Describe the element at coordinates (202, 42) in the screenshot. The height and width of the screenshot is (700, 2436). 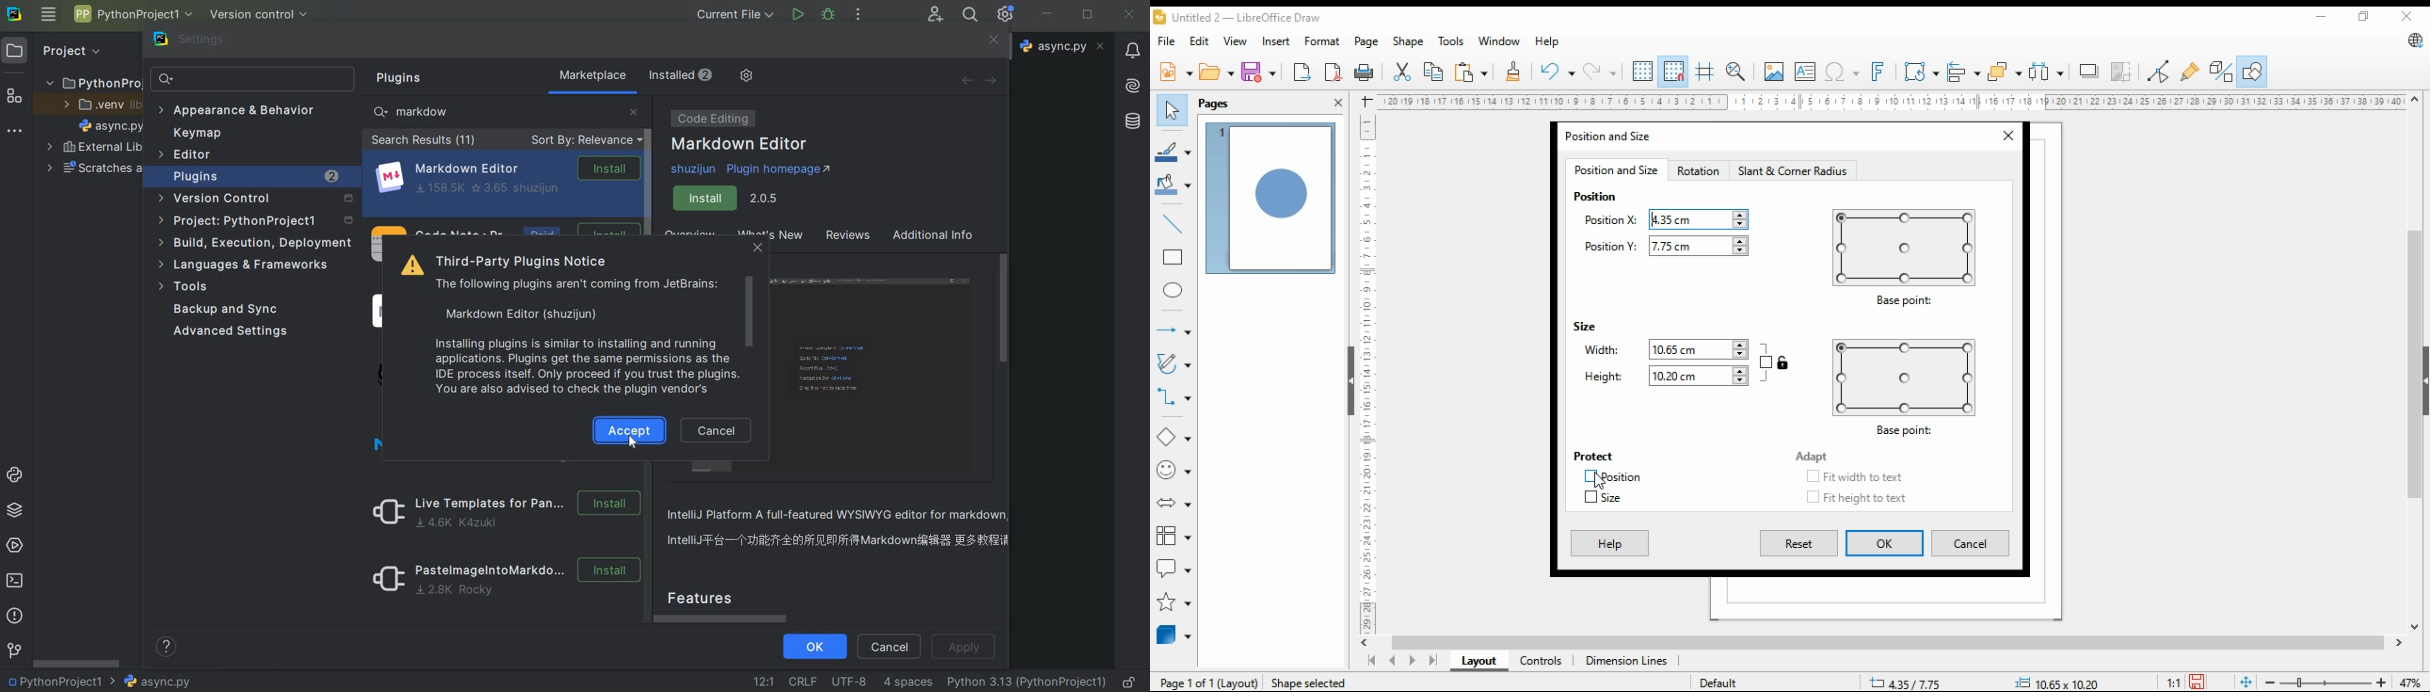
I see `settings` at that location.